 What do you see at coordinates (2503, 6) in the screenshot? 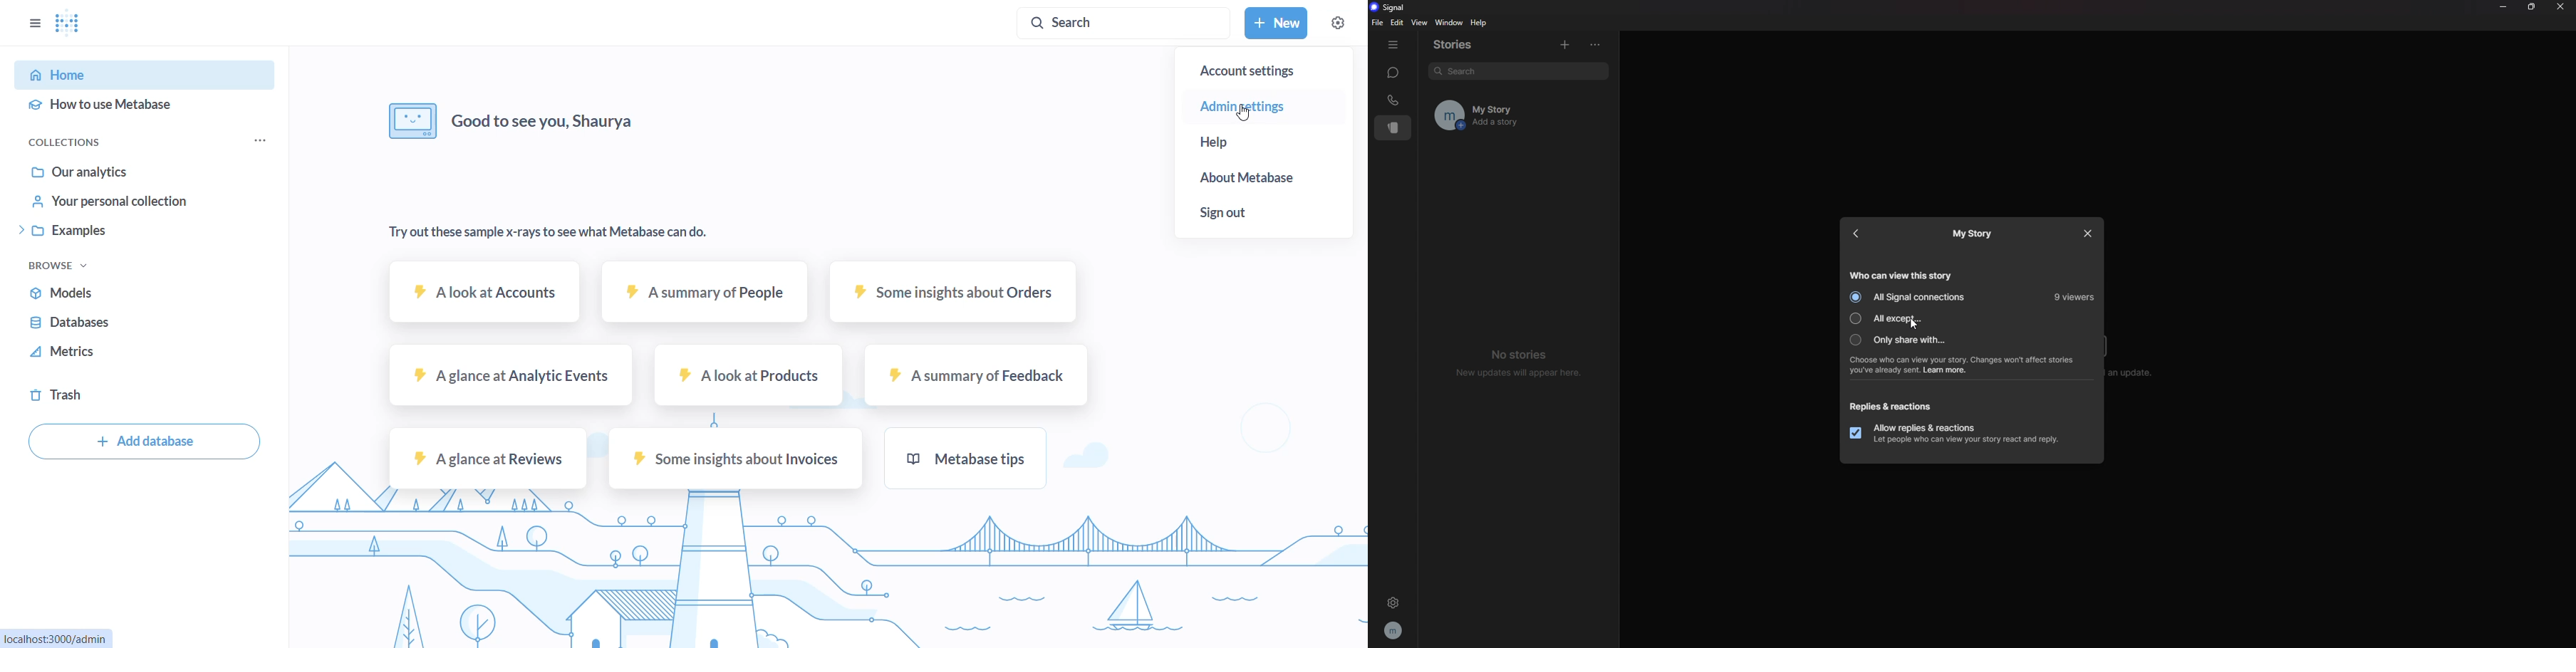
I see `minimize` at bounding box center [2503, 6].